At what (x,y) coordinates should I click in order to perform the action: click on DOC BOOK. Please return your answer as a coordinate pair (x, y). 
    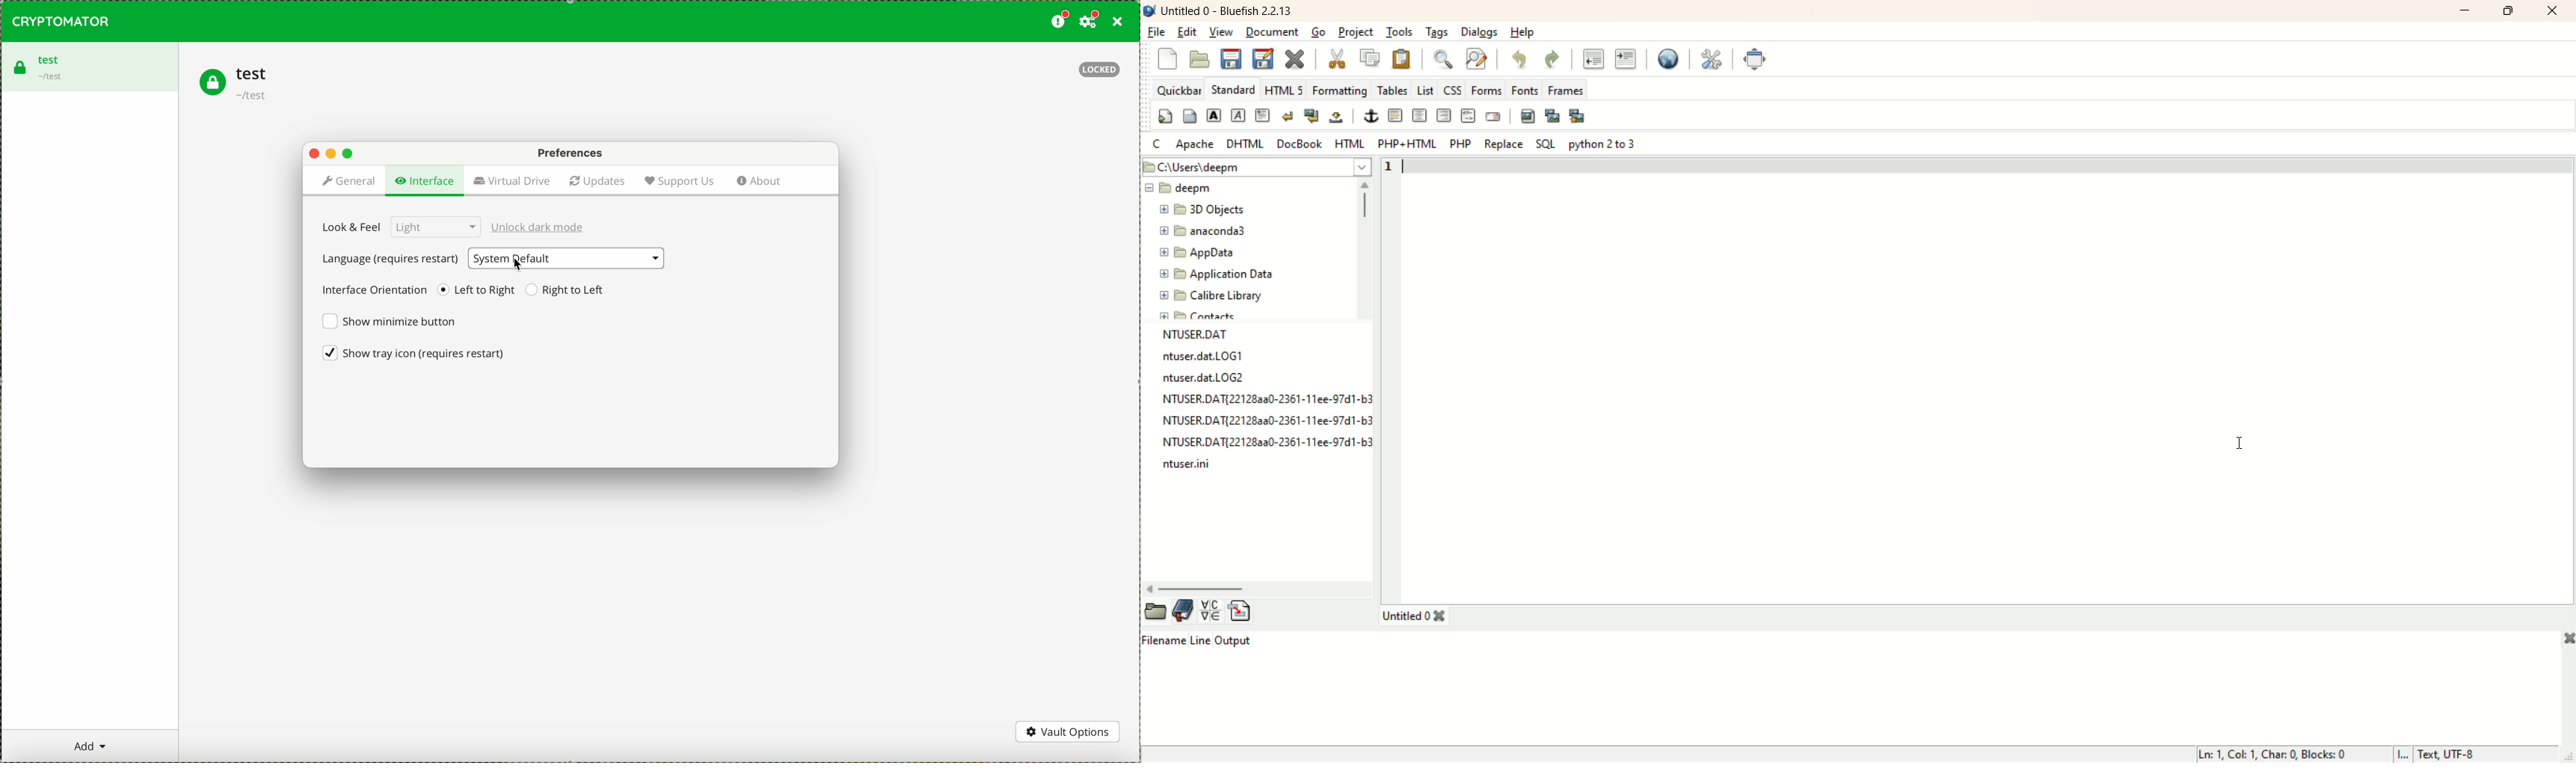
    Looking at the image, I should click on (1300, 144).